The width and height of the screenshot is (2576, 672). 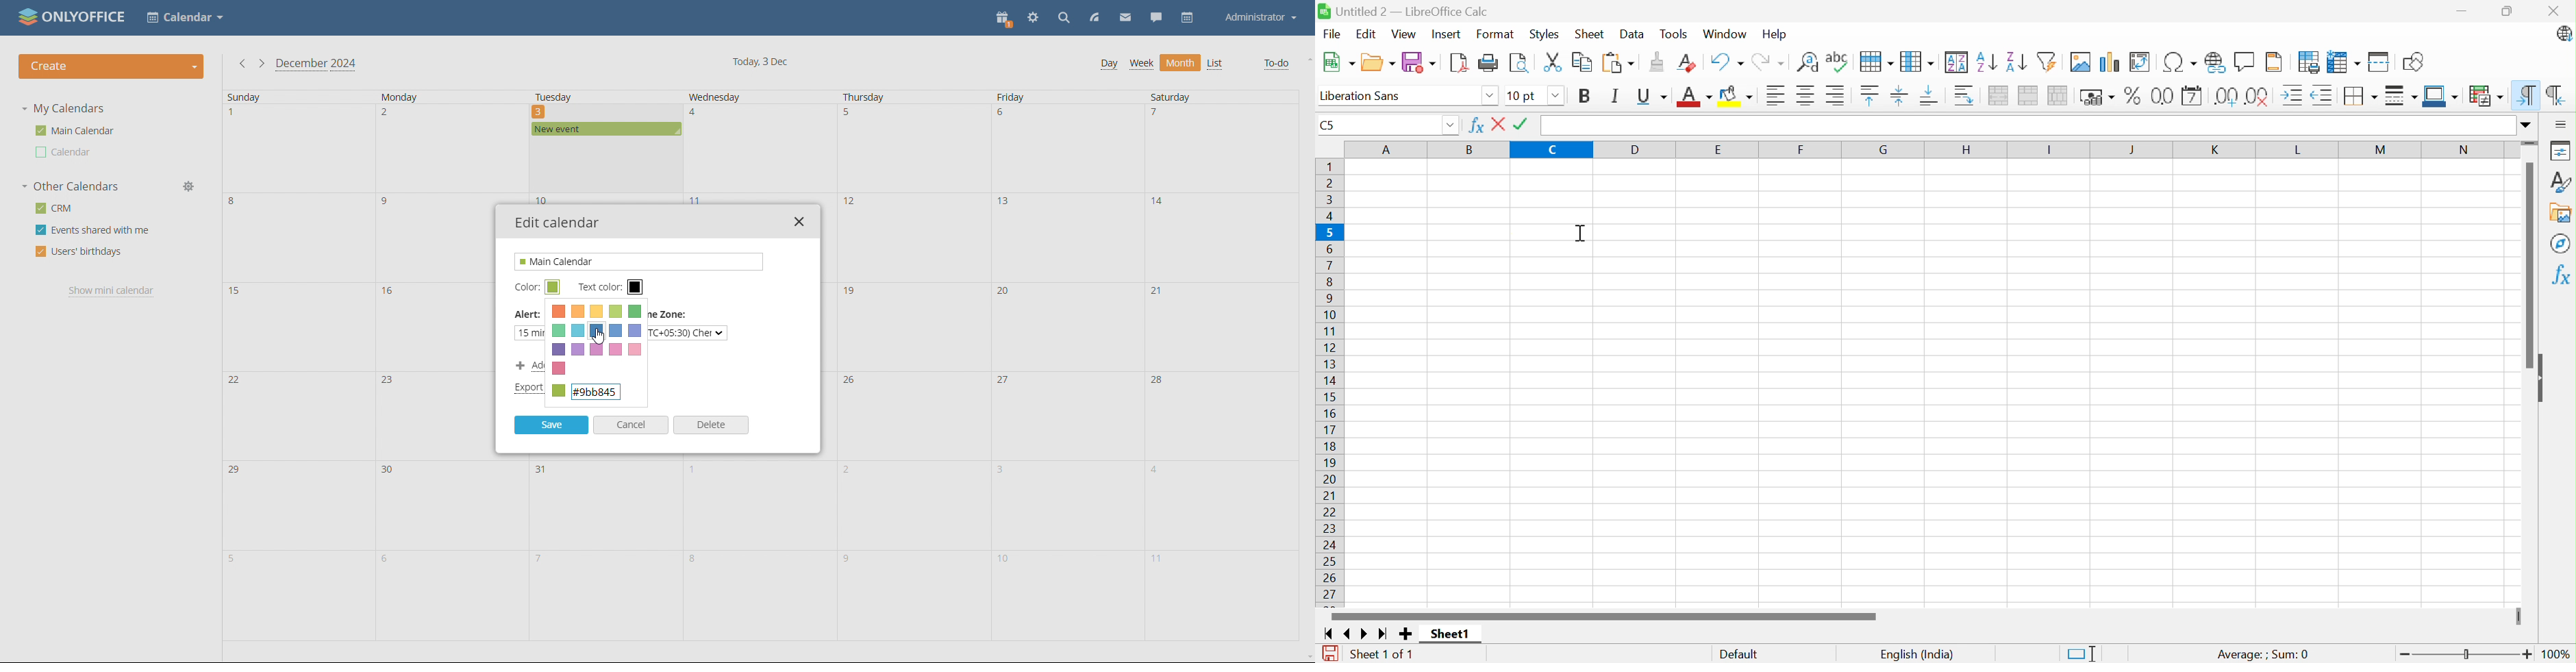 I want to click on Underline, so click(x=1654, y=97).